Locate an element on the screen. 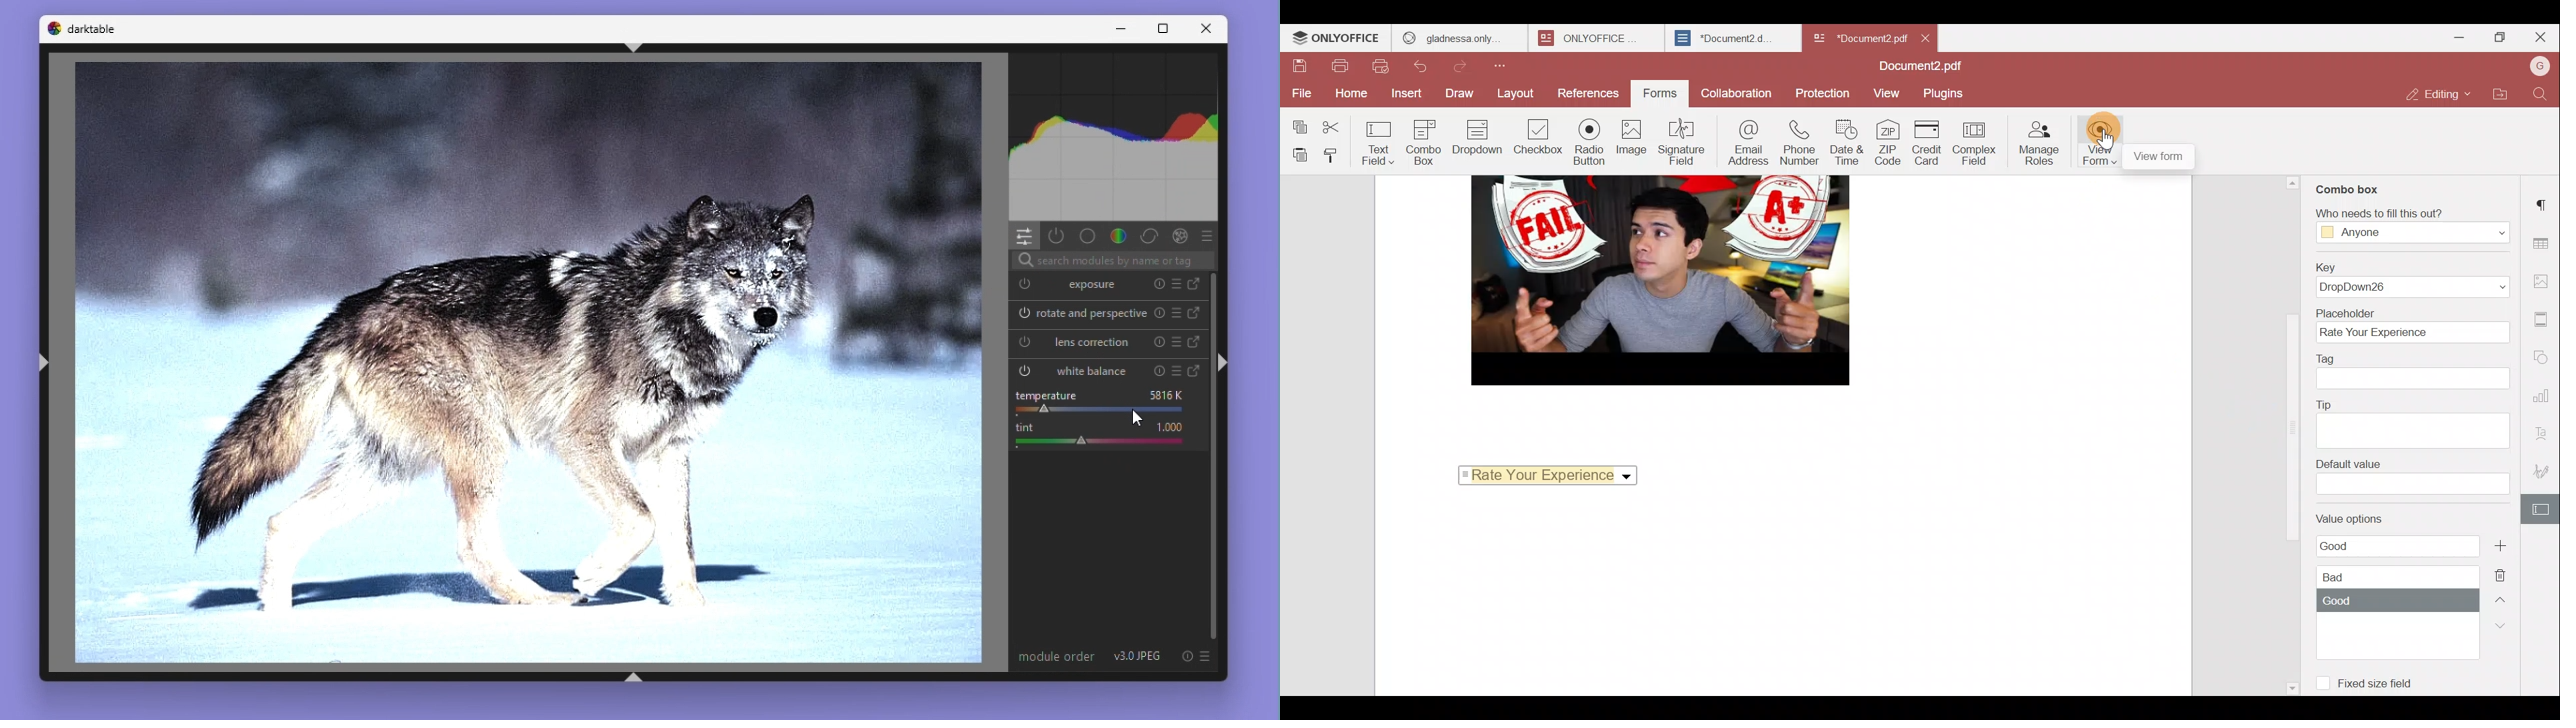 The image size is (2576, 728). Cursor is located at coordinates (2103, 136).